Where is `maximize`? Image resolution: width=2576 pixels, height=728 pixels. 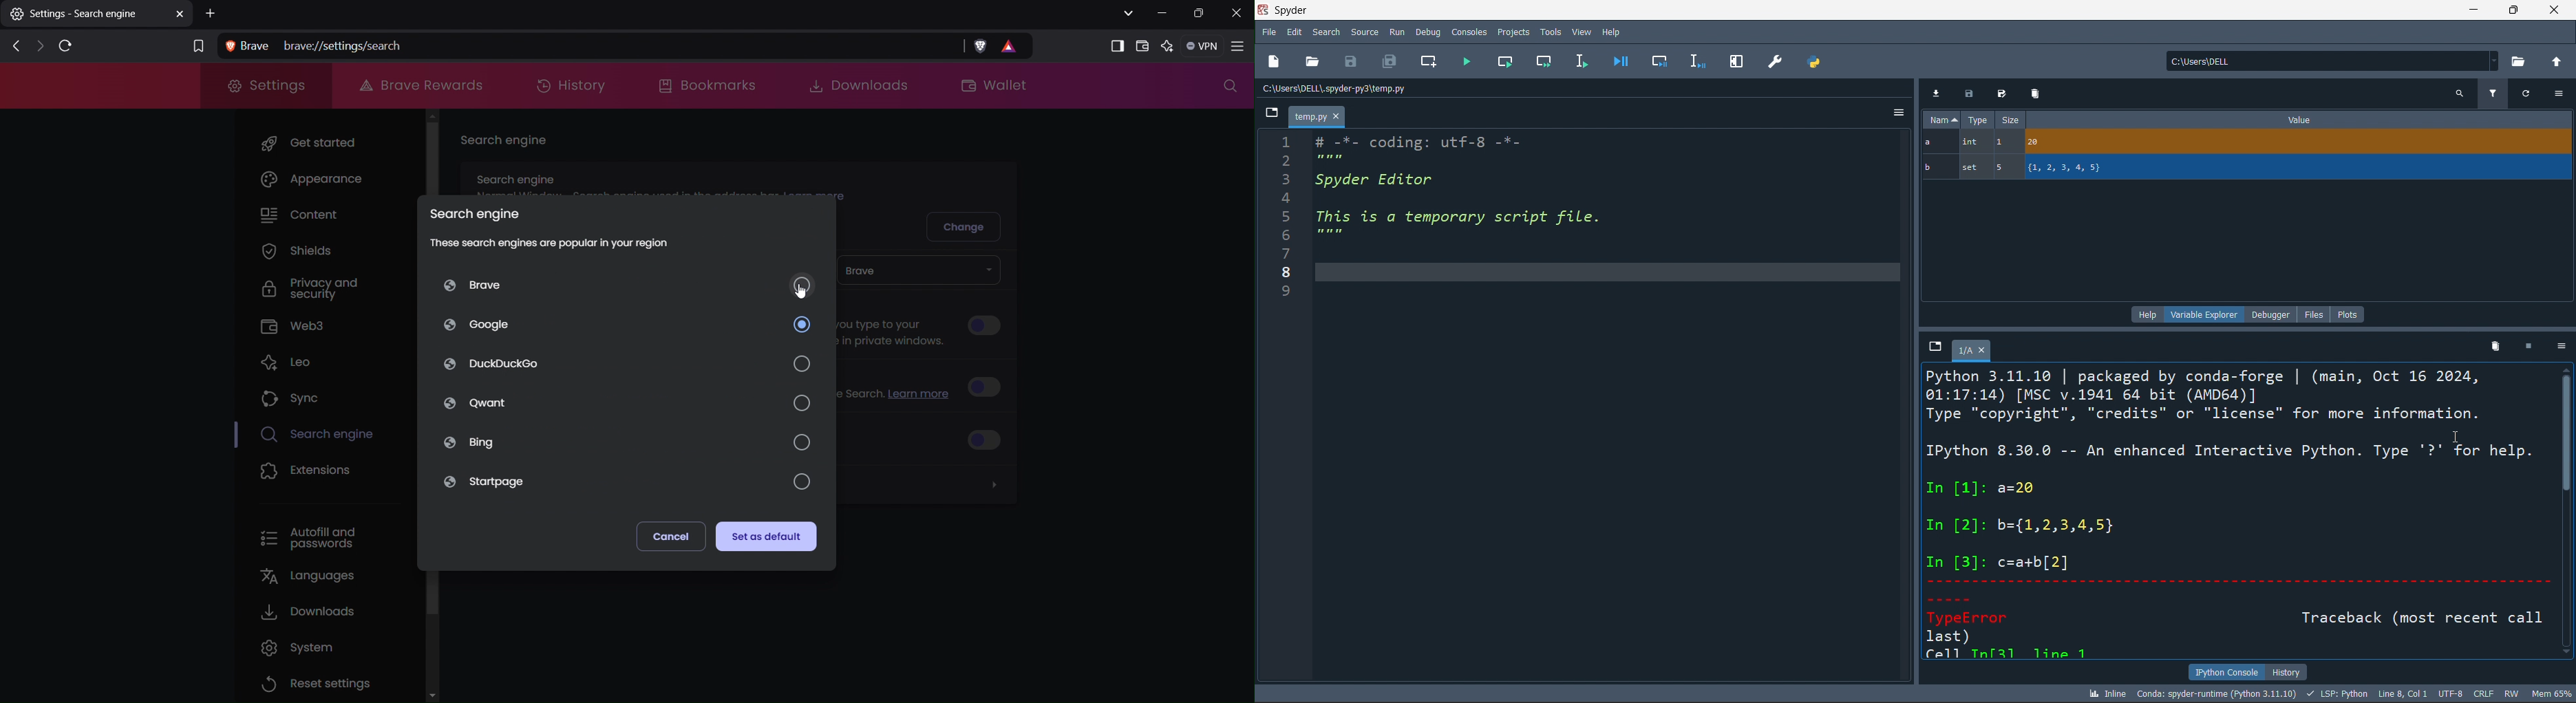
maximize is located at coordinates (2512, 10).